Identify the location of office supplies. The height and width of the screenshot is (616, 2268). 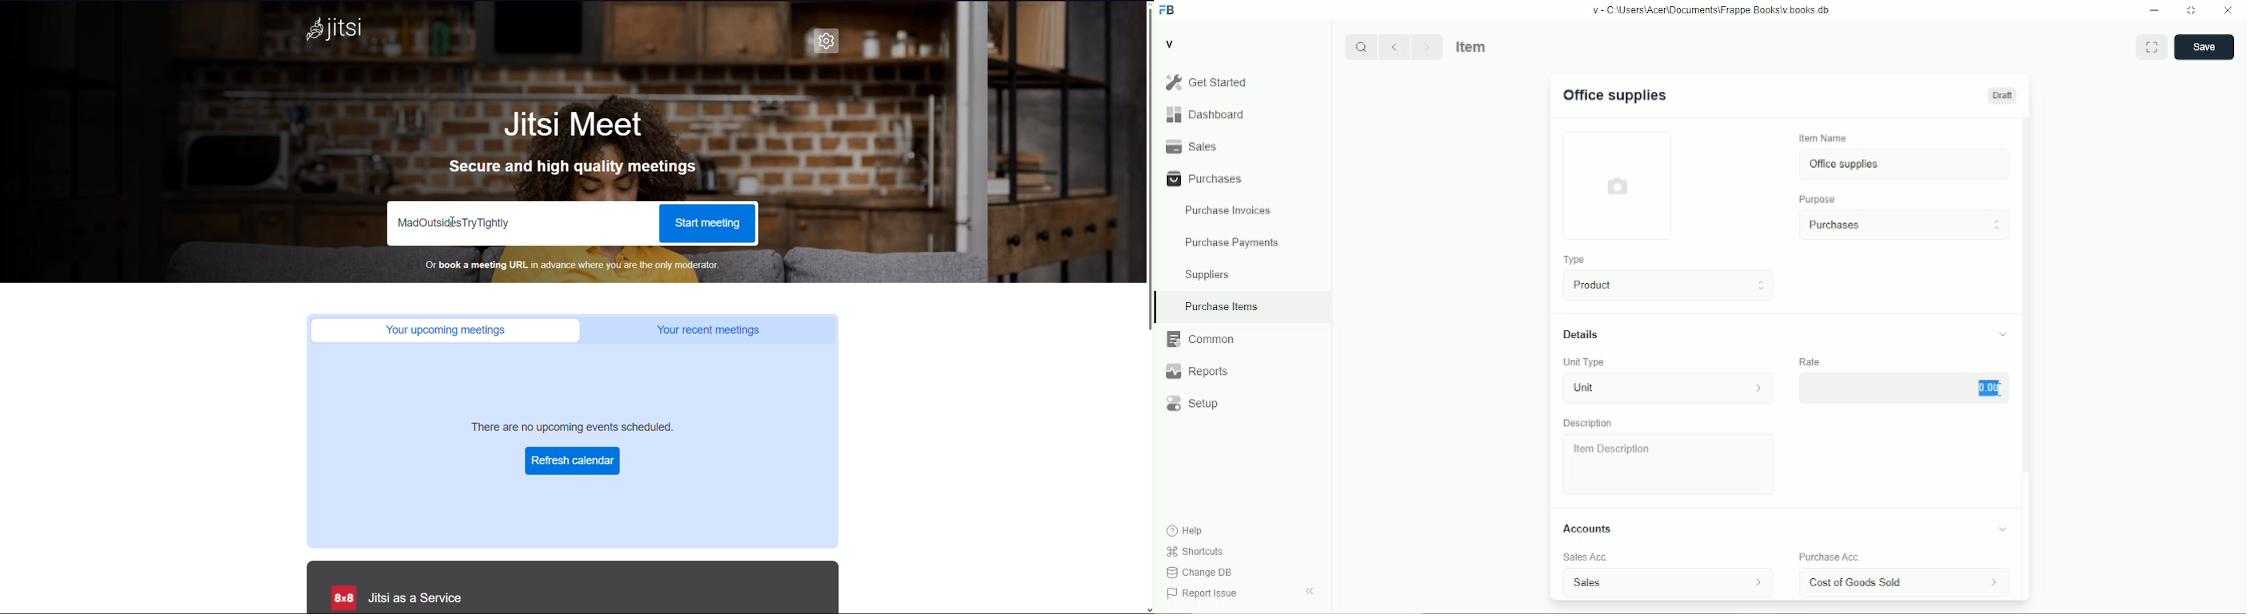
(1905, 164).